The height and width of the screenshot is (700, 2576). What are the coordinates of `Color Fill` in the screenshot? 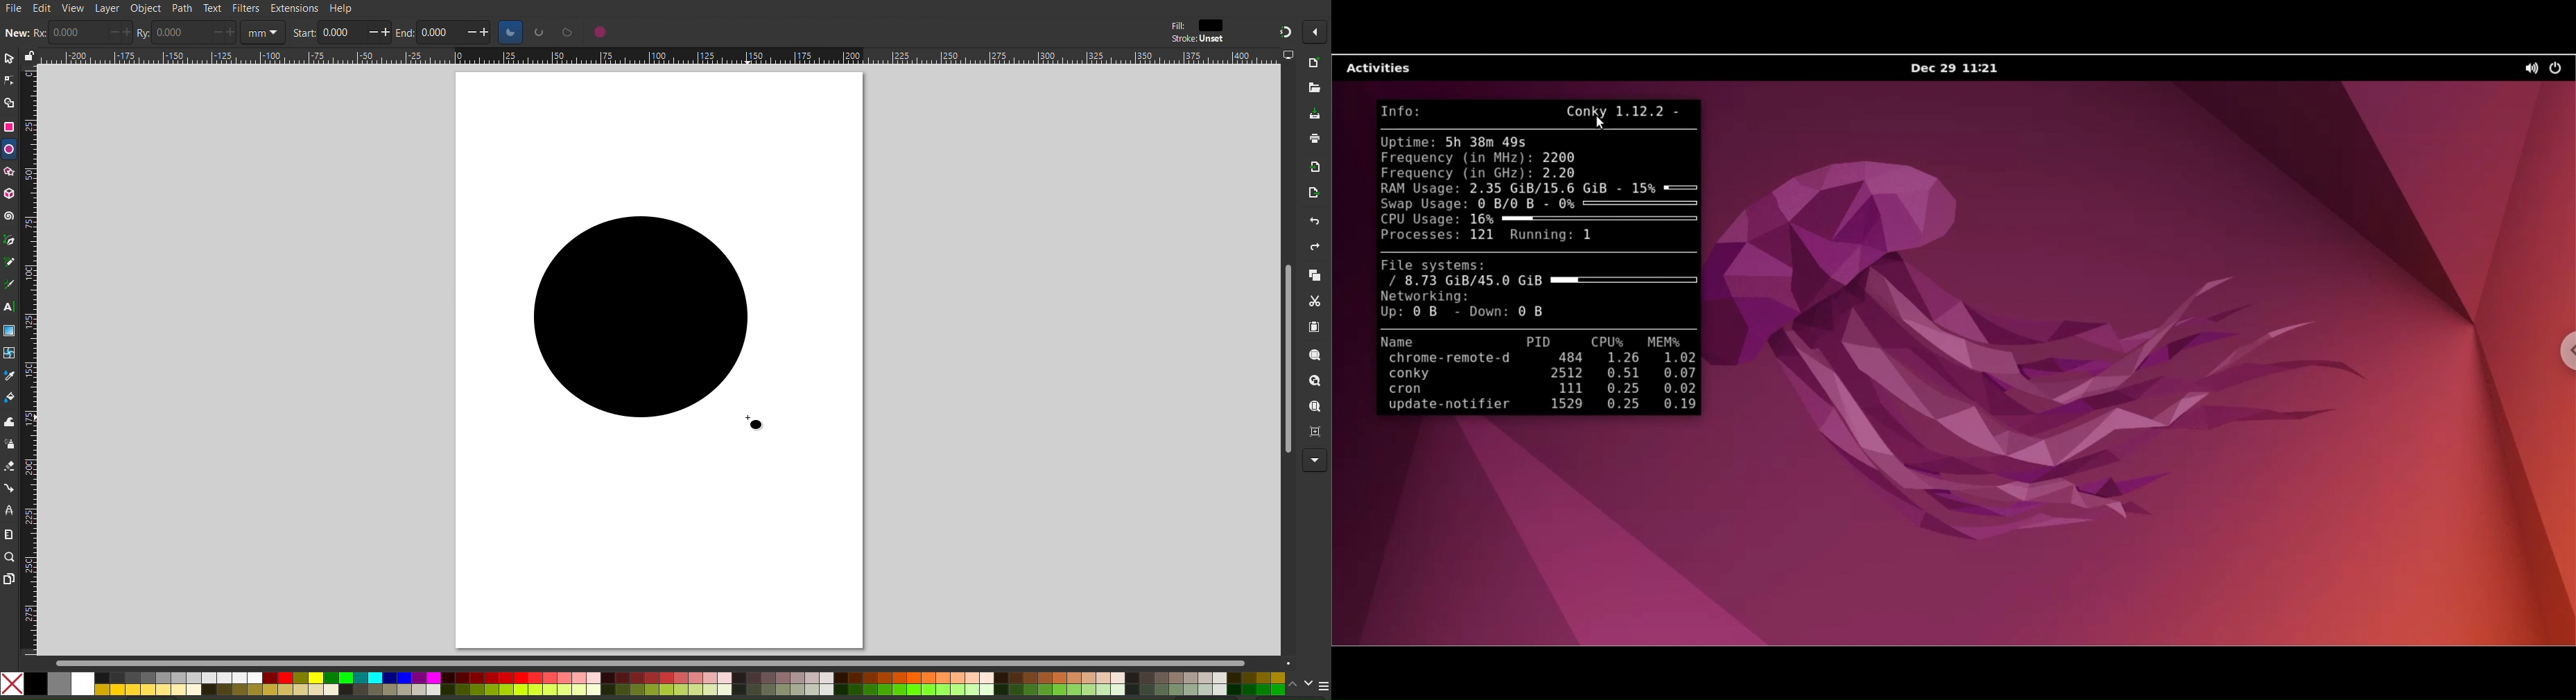 It's located at (10, 397).